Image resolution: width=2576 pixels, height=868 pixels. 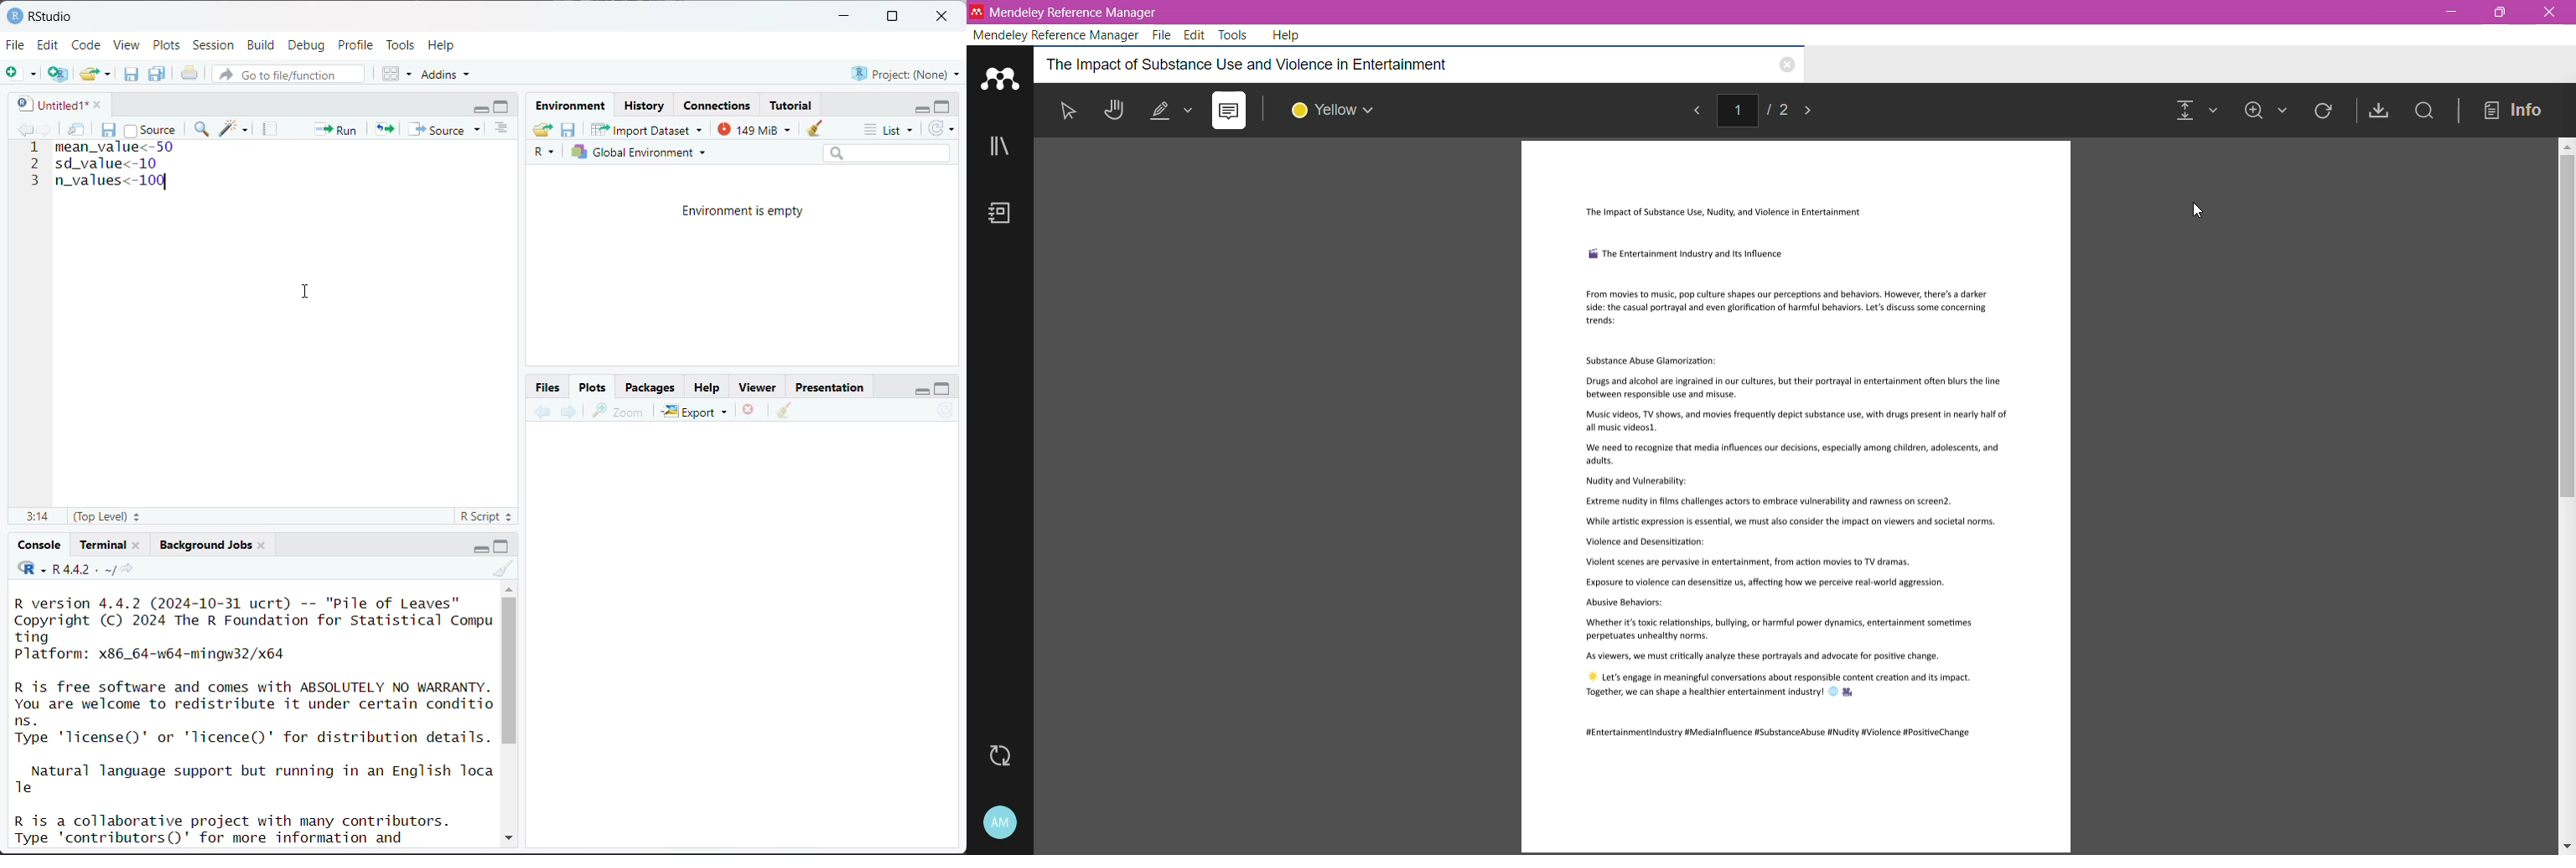 I want to click on minimize, so click(x=478, y=547).